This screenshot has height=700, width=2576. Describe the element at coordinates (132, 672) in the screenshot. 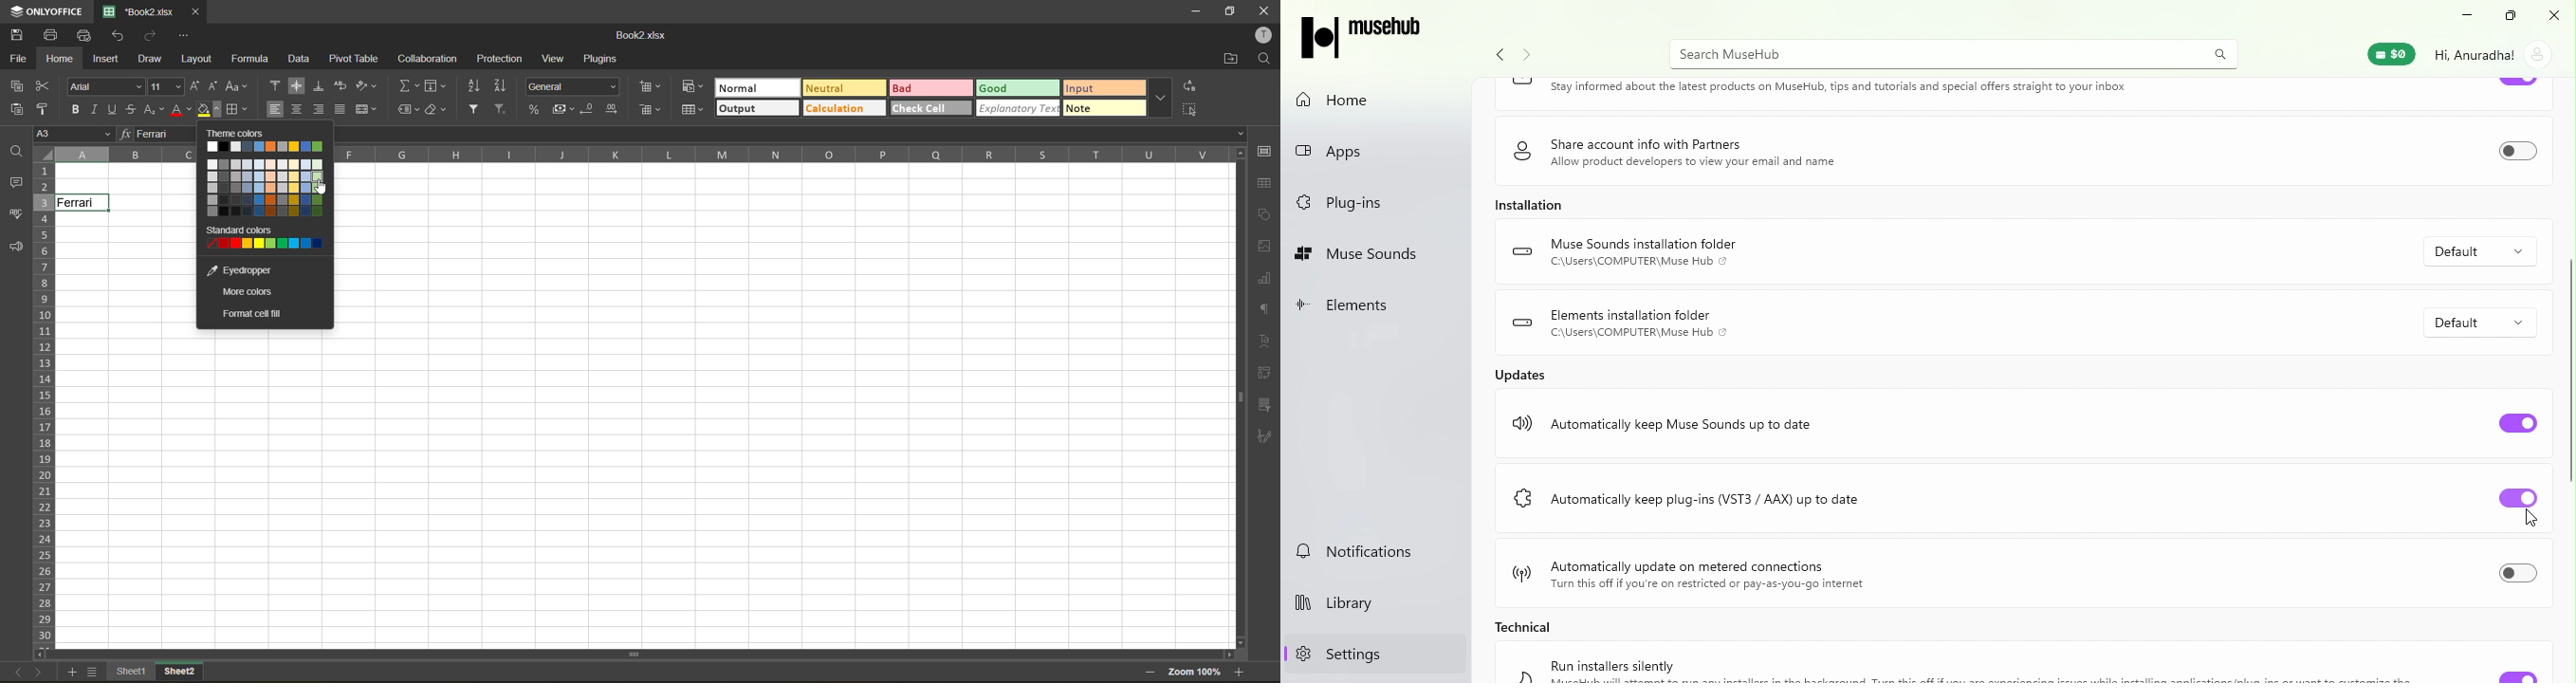

I see `sheet names` at that location.